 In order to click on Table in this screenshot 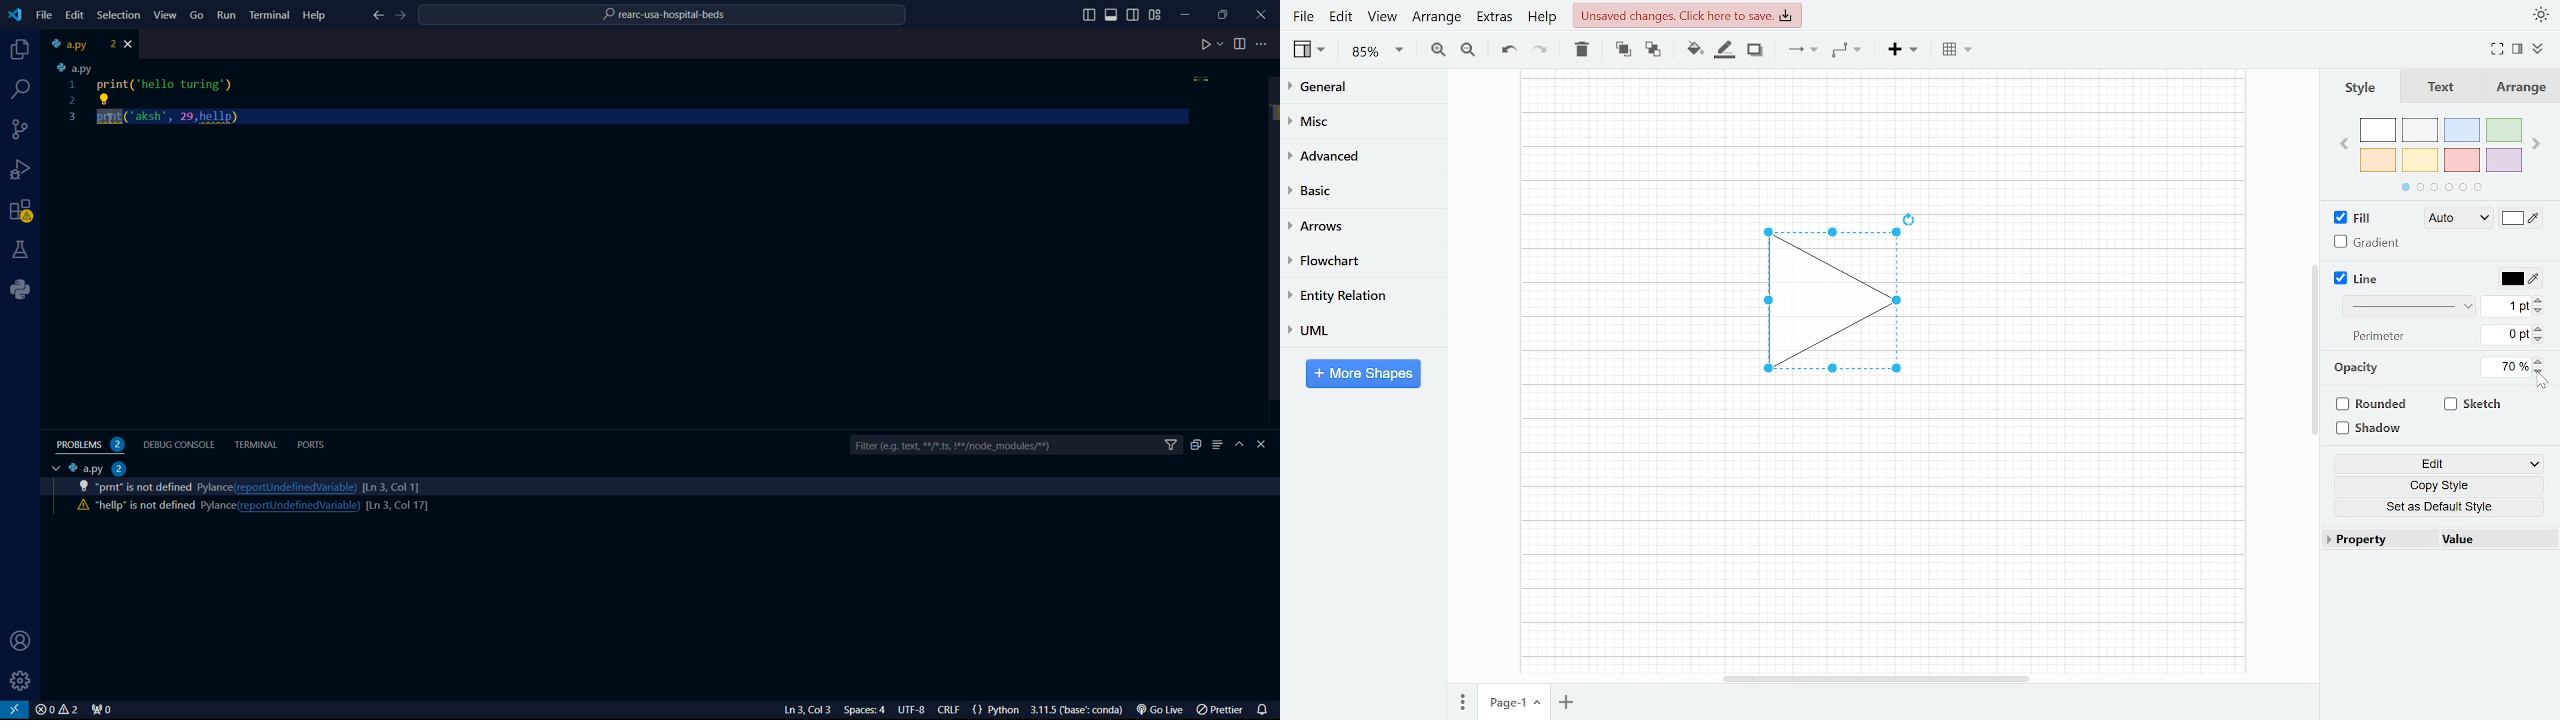, I will do `click(1959, 48)`.